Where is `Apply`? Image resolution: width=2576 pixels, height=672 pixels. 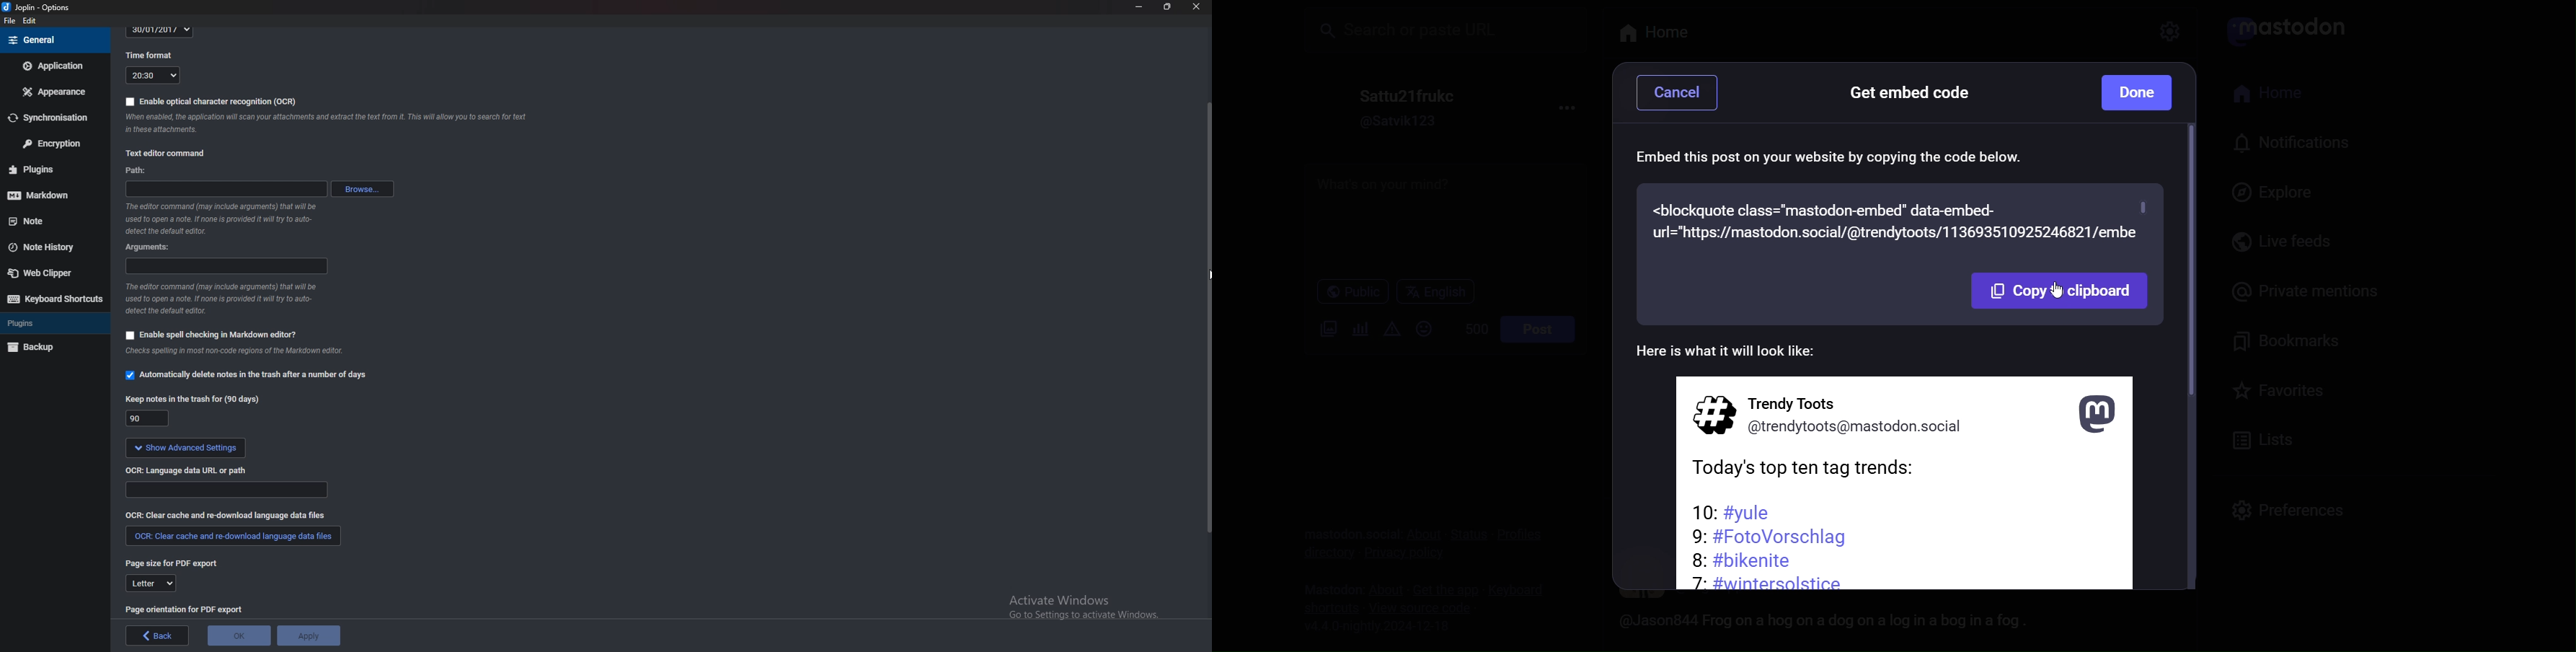 Apply is located at coordinates (309, 636).